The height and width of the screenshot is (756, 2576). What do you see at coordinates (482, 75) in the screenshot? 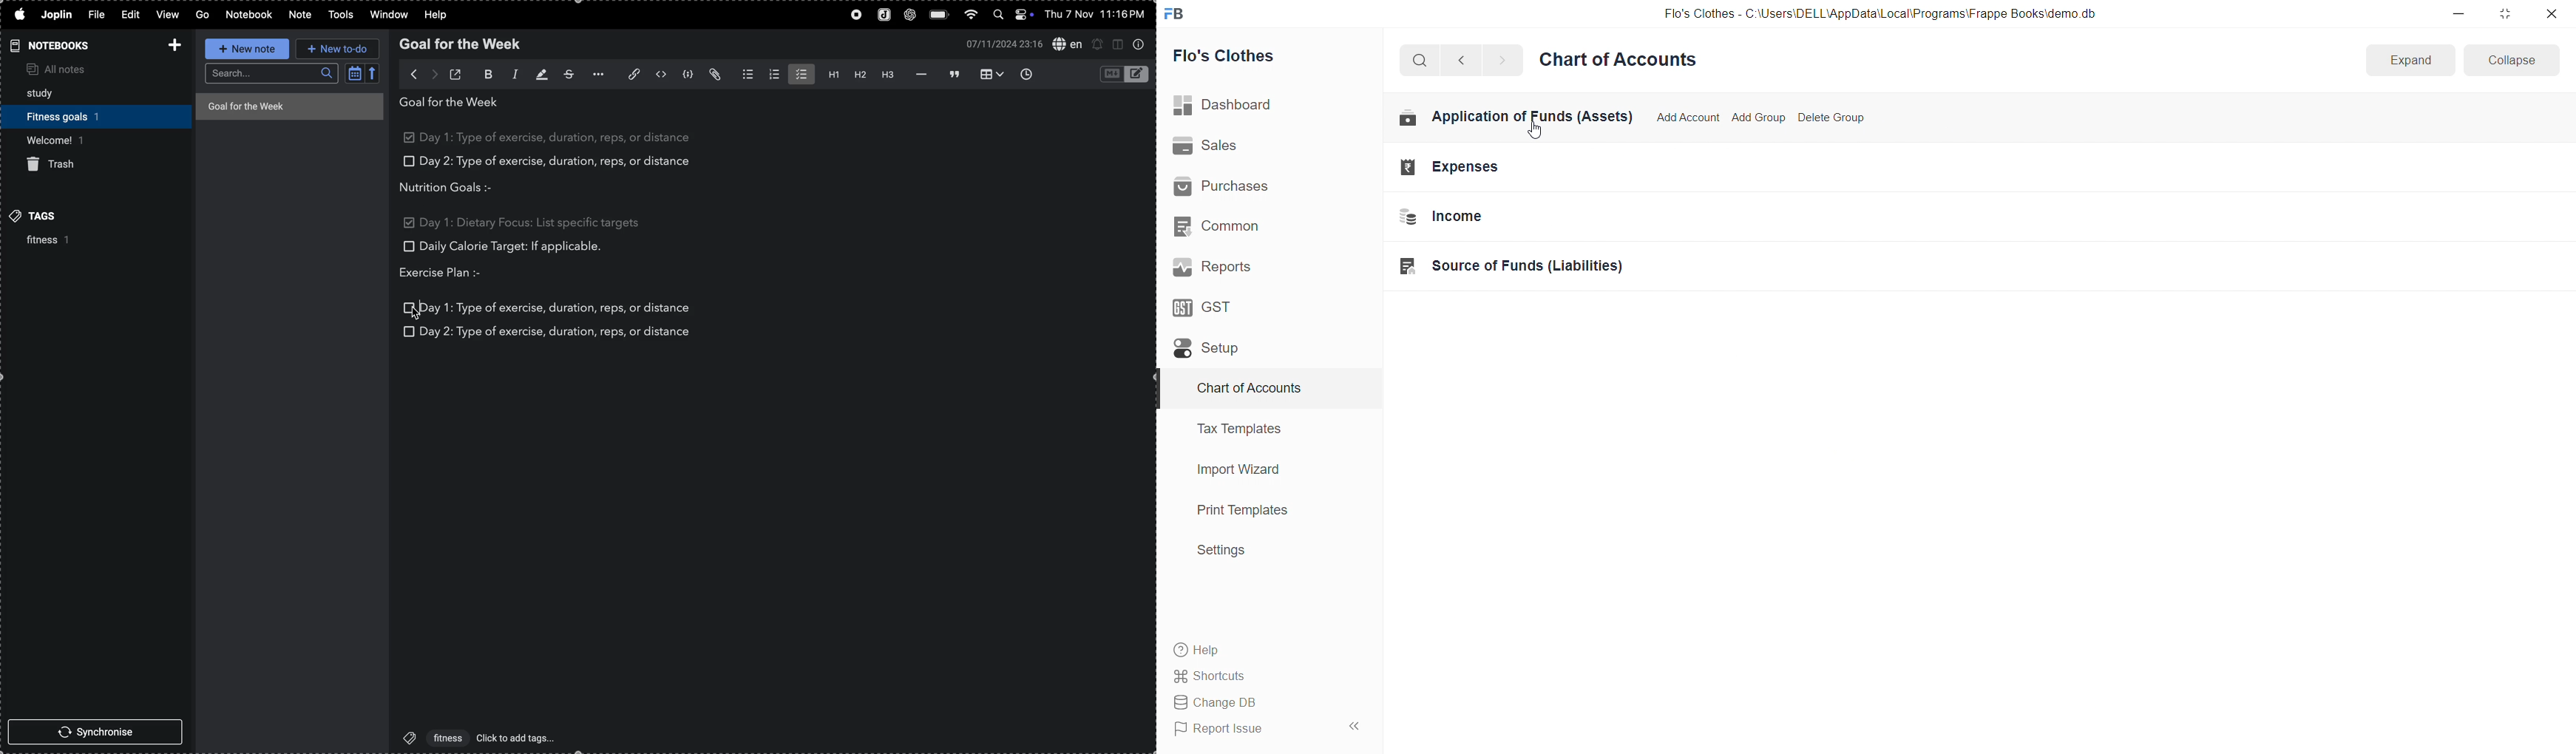
I see `bold` at bounding box center [482, 75].